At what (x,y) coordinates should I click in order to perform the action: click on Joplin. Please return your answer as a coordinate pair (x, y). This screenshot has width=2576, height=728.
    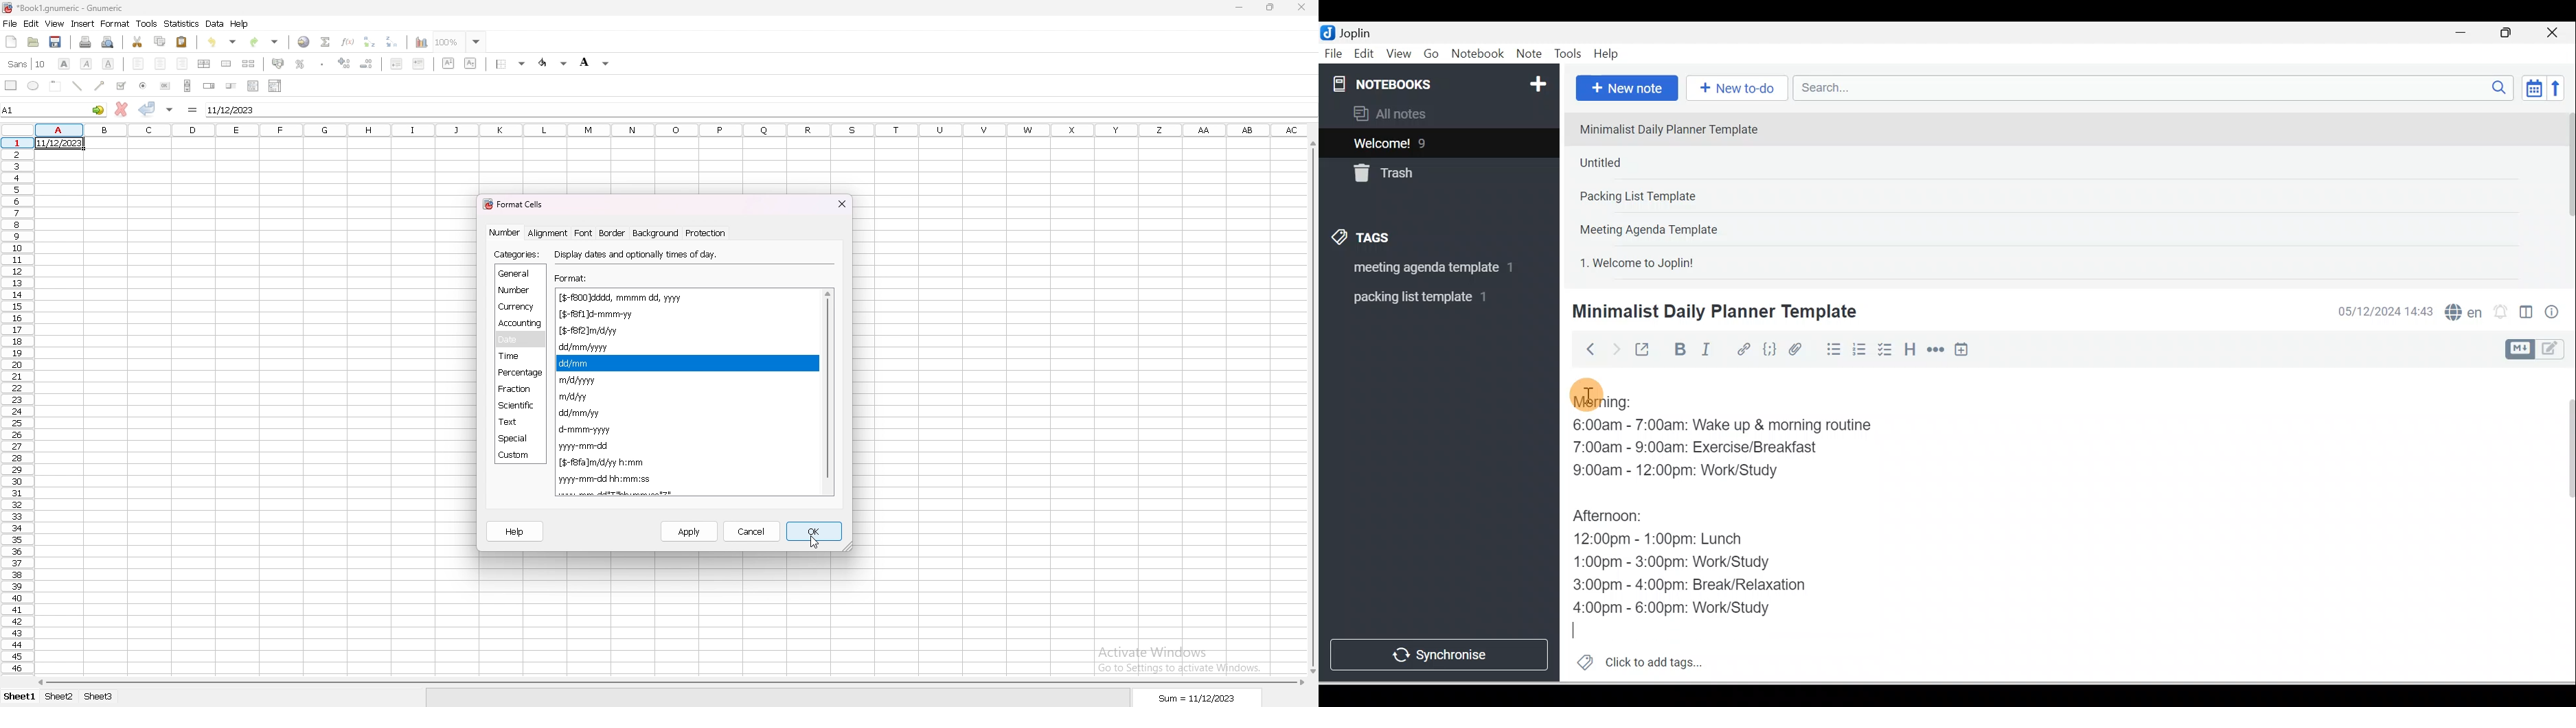
    Looking at the image, I should click on (1359, 31).